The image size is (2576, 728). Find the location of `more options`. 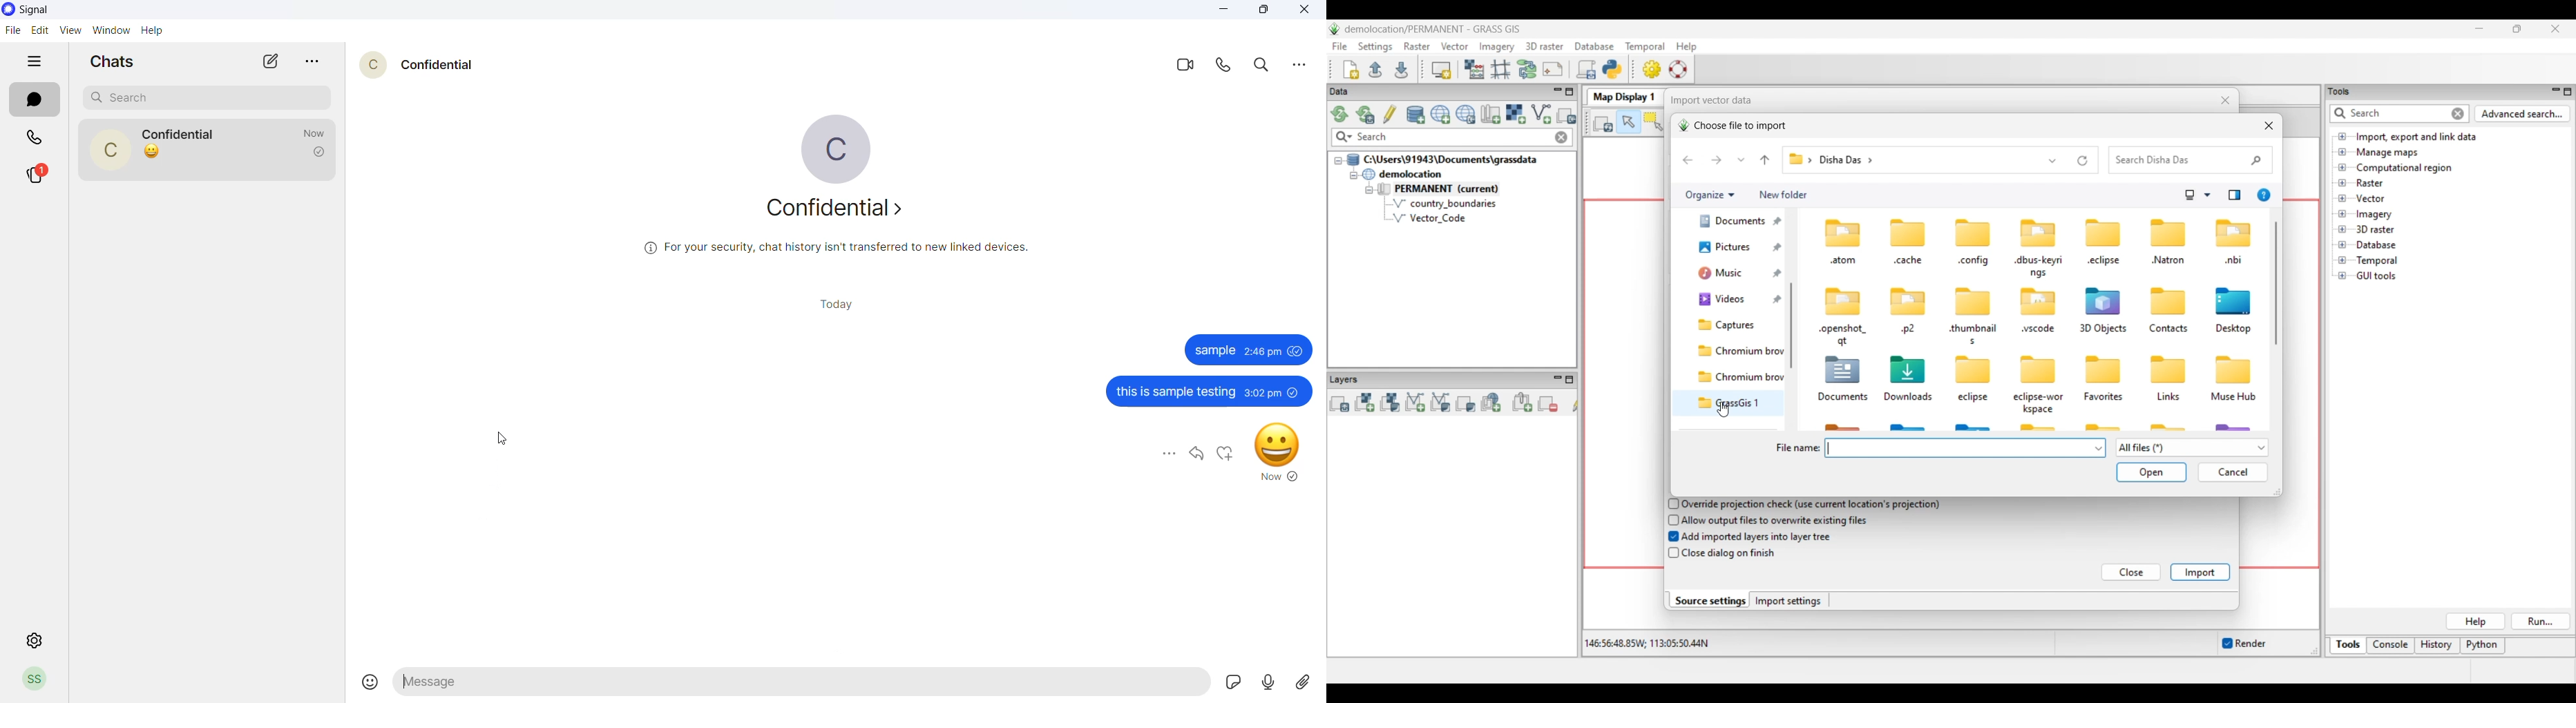

more options is located at coordinates (1294, 64).